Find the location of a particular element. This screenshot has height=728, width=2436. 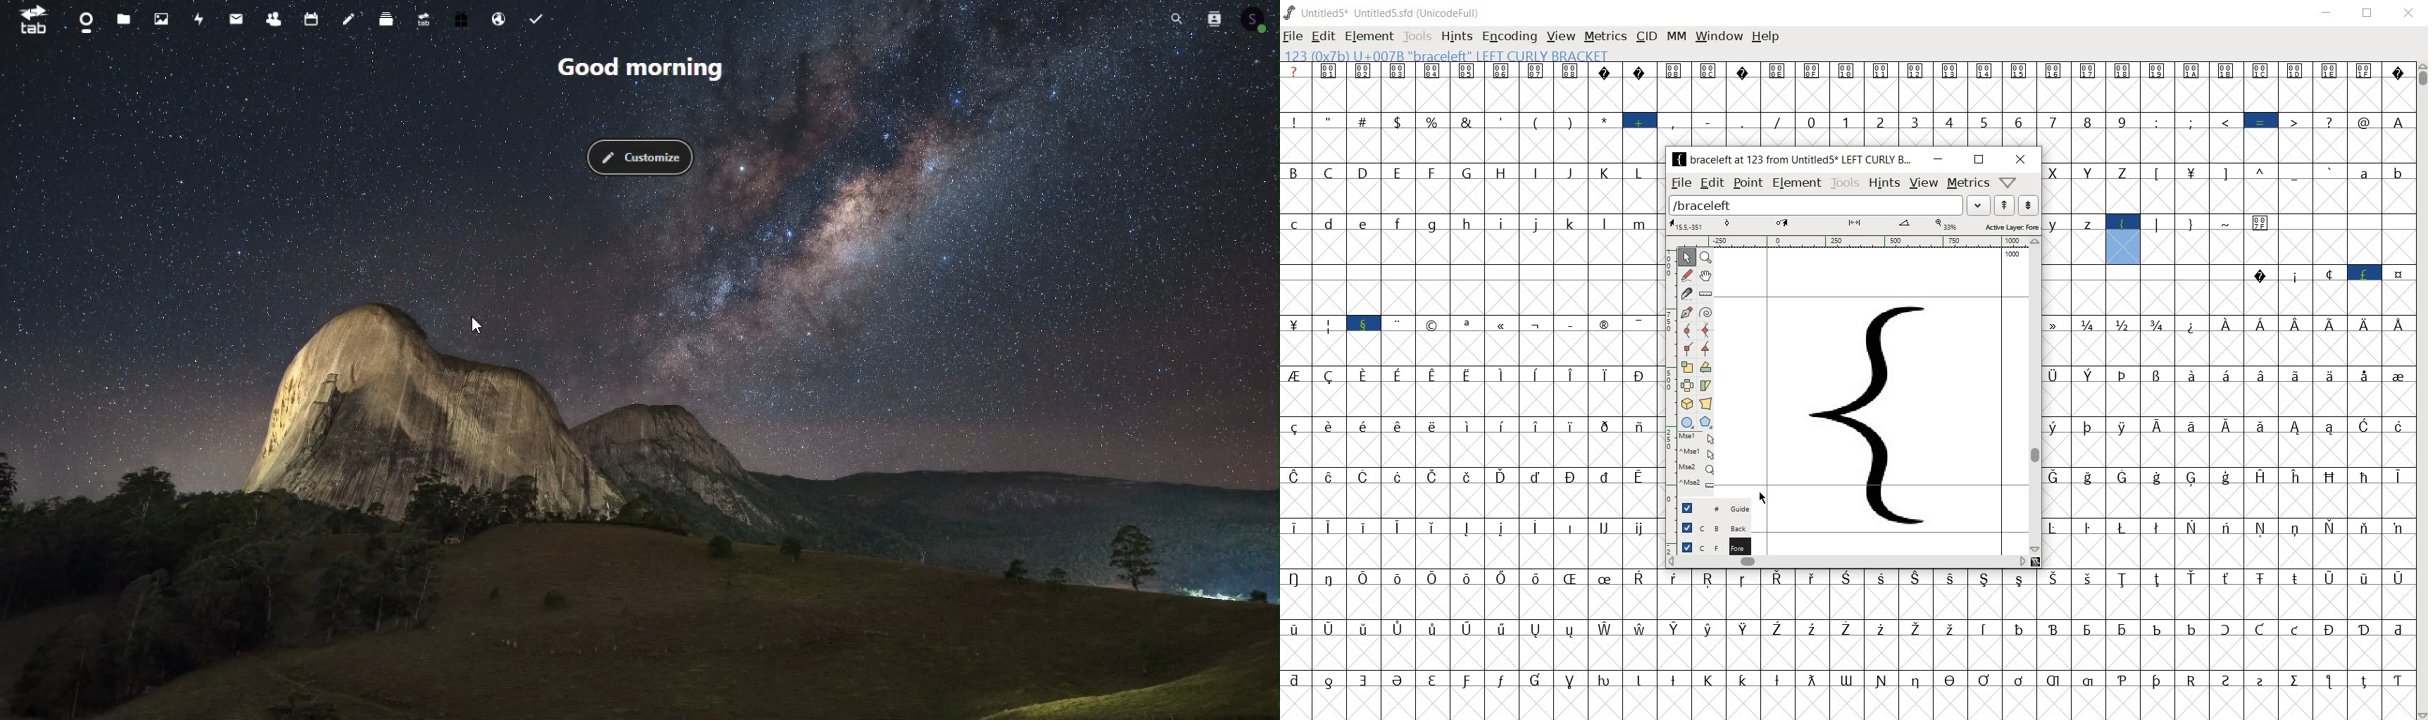

tools is located at coordinates (1844, 182).